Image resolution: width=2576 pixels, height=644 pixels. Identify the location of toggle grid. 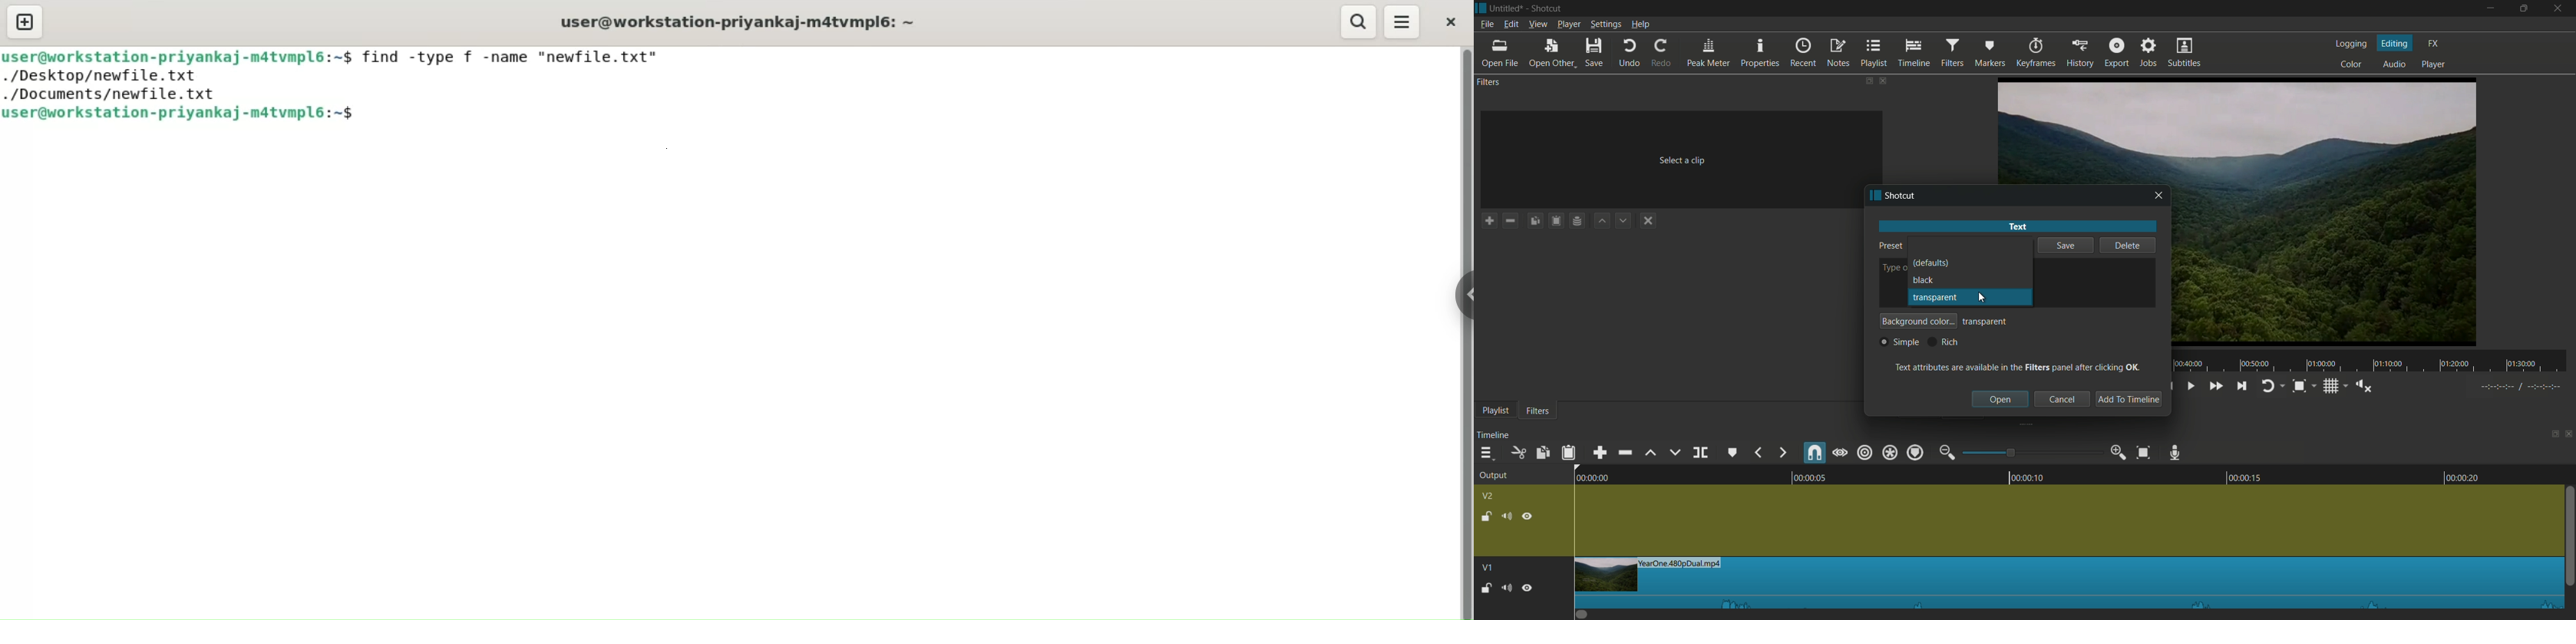
(2330, 386).